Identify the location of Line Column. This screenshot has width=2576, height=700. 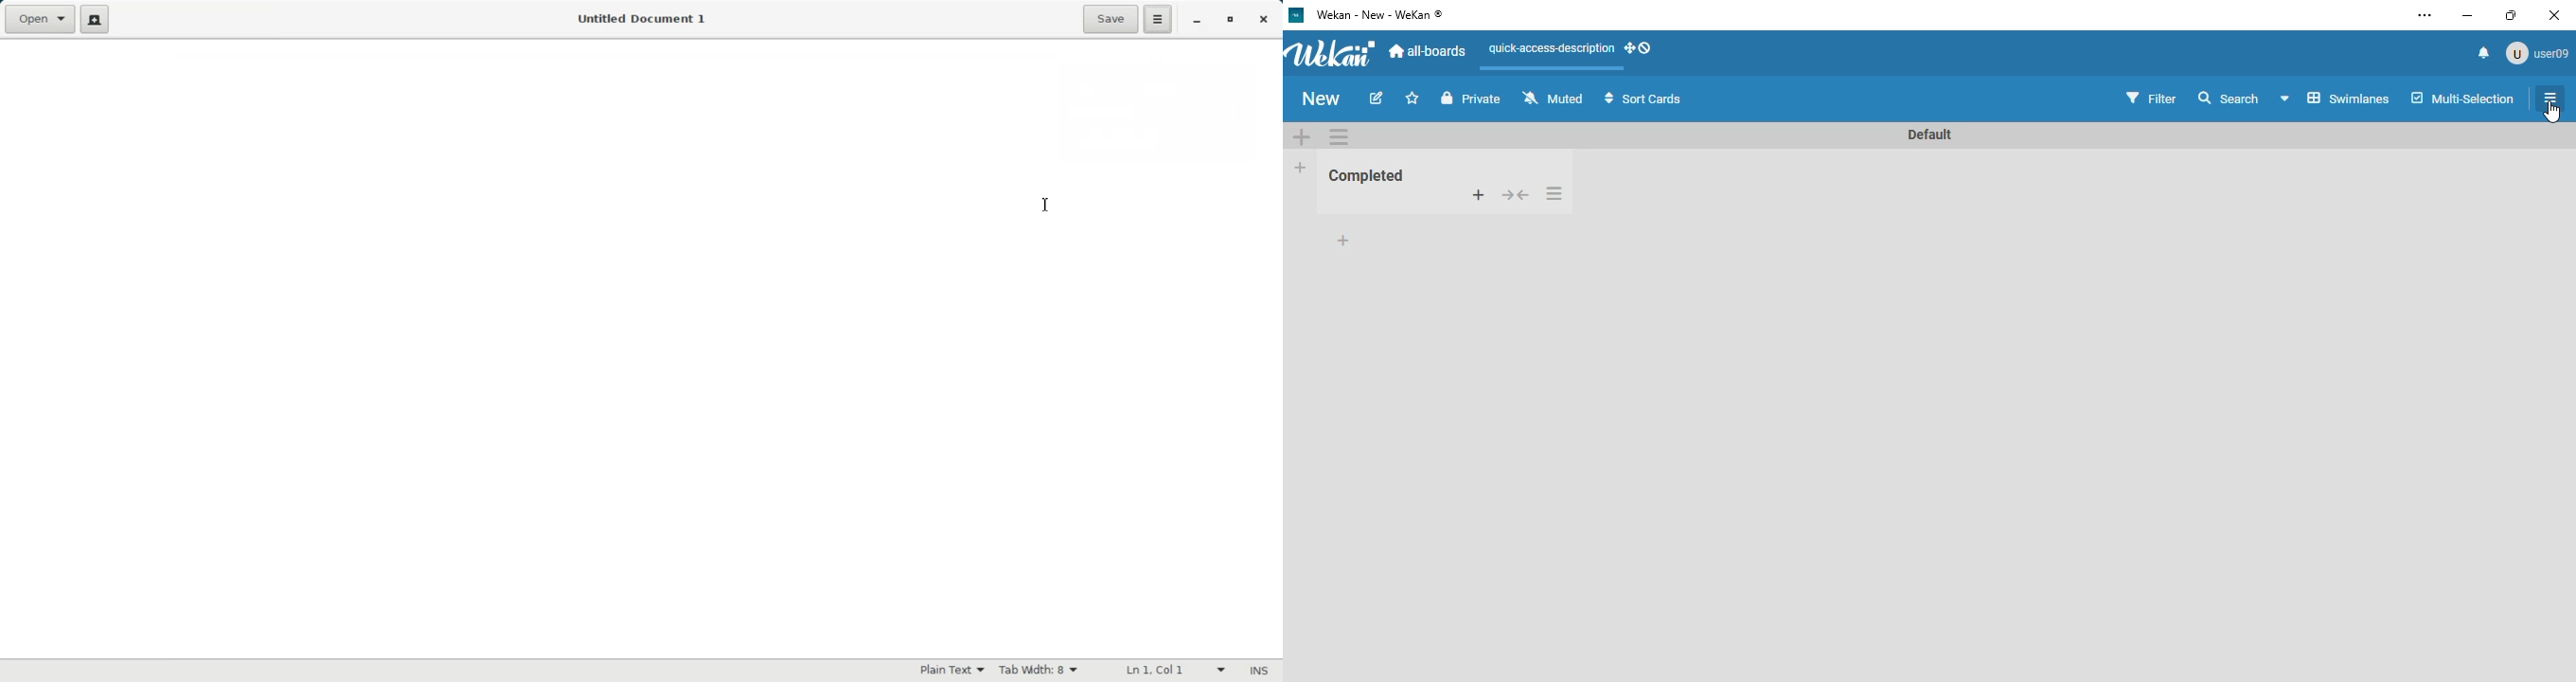
(1167, 669).